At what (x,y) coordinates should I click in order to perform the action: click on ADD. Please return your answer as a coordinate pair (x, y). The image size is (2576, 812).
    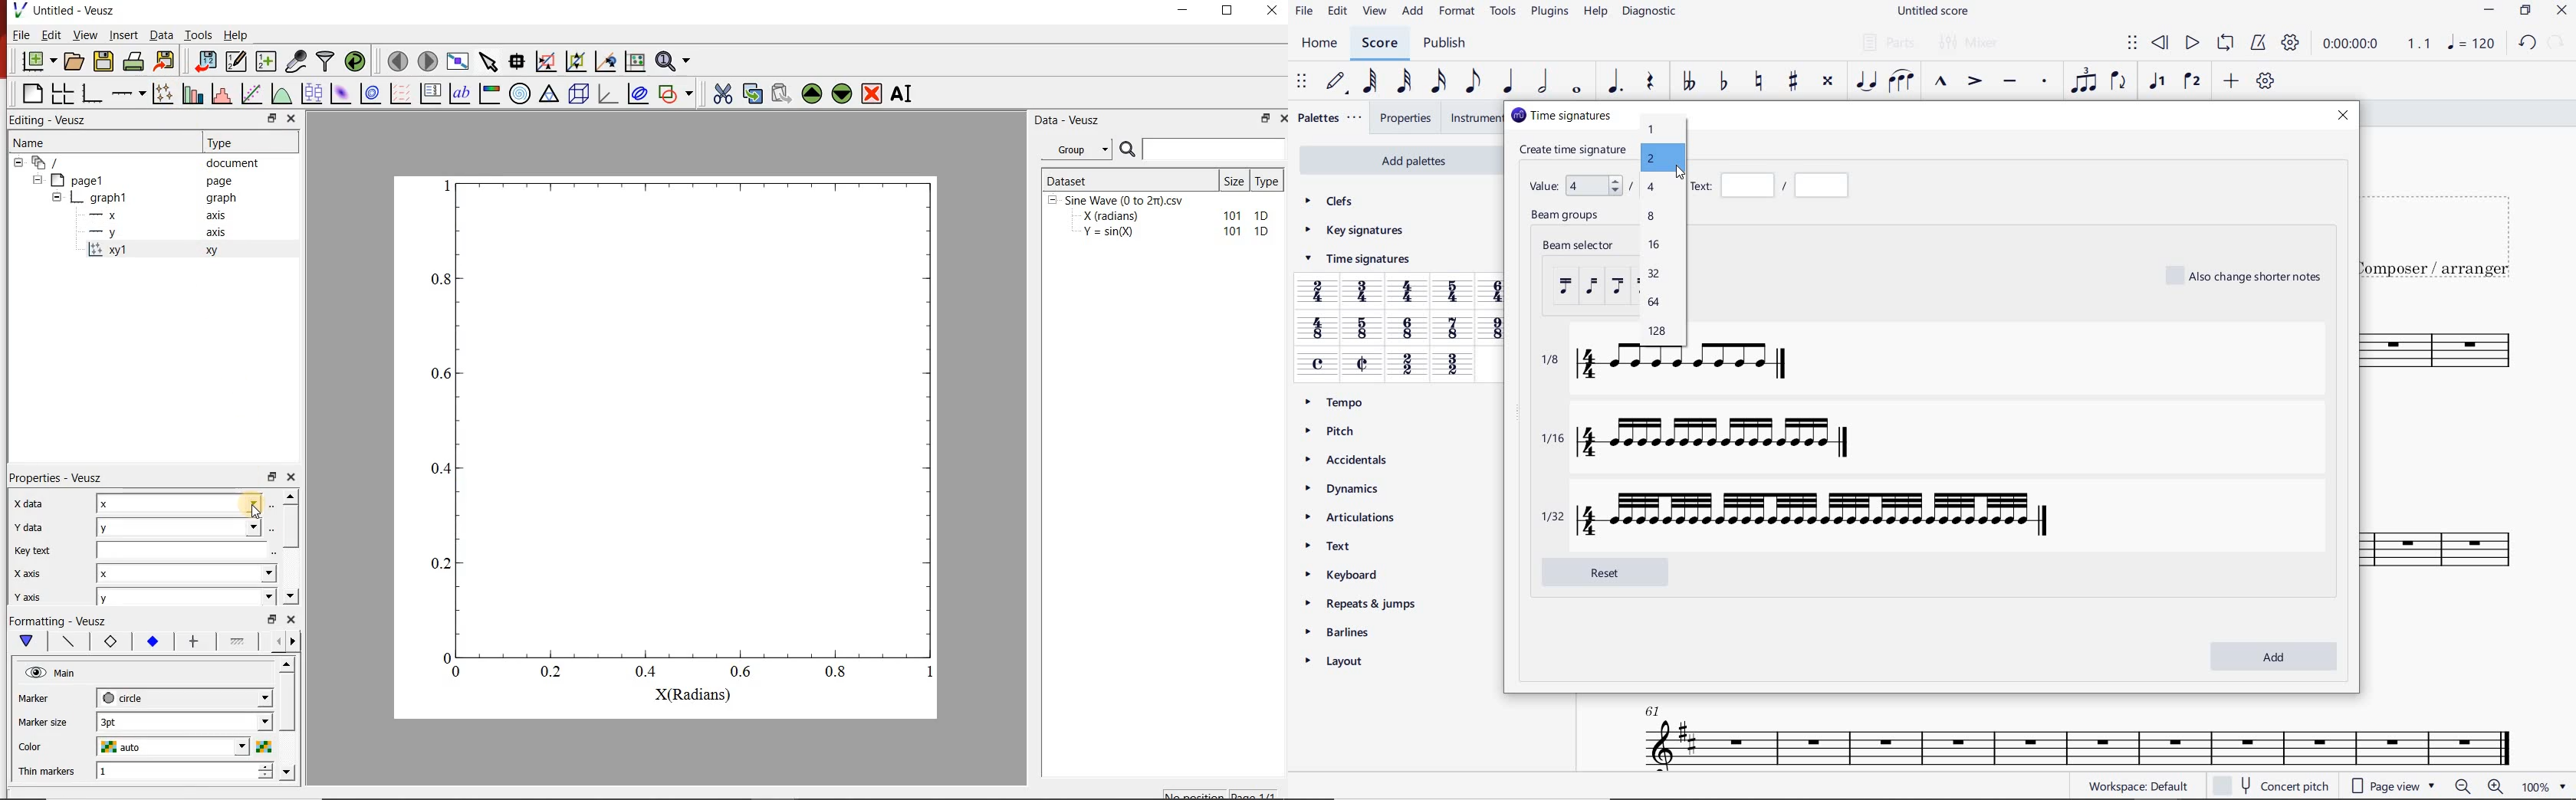
    Looking at the image, I should click on (2231, 80).